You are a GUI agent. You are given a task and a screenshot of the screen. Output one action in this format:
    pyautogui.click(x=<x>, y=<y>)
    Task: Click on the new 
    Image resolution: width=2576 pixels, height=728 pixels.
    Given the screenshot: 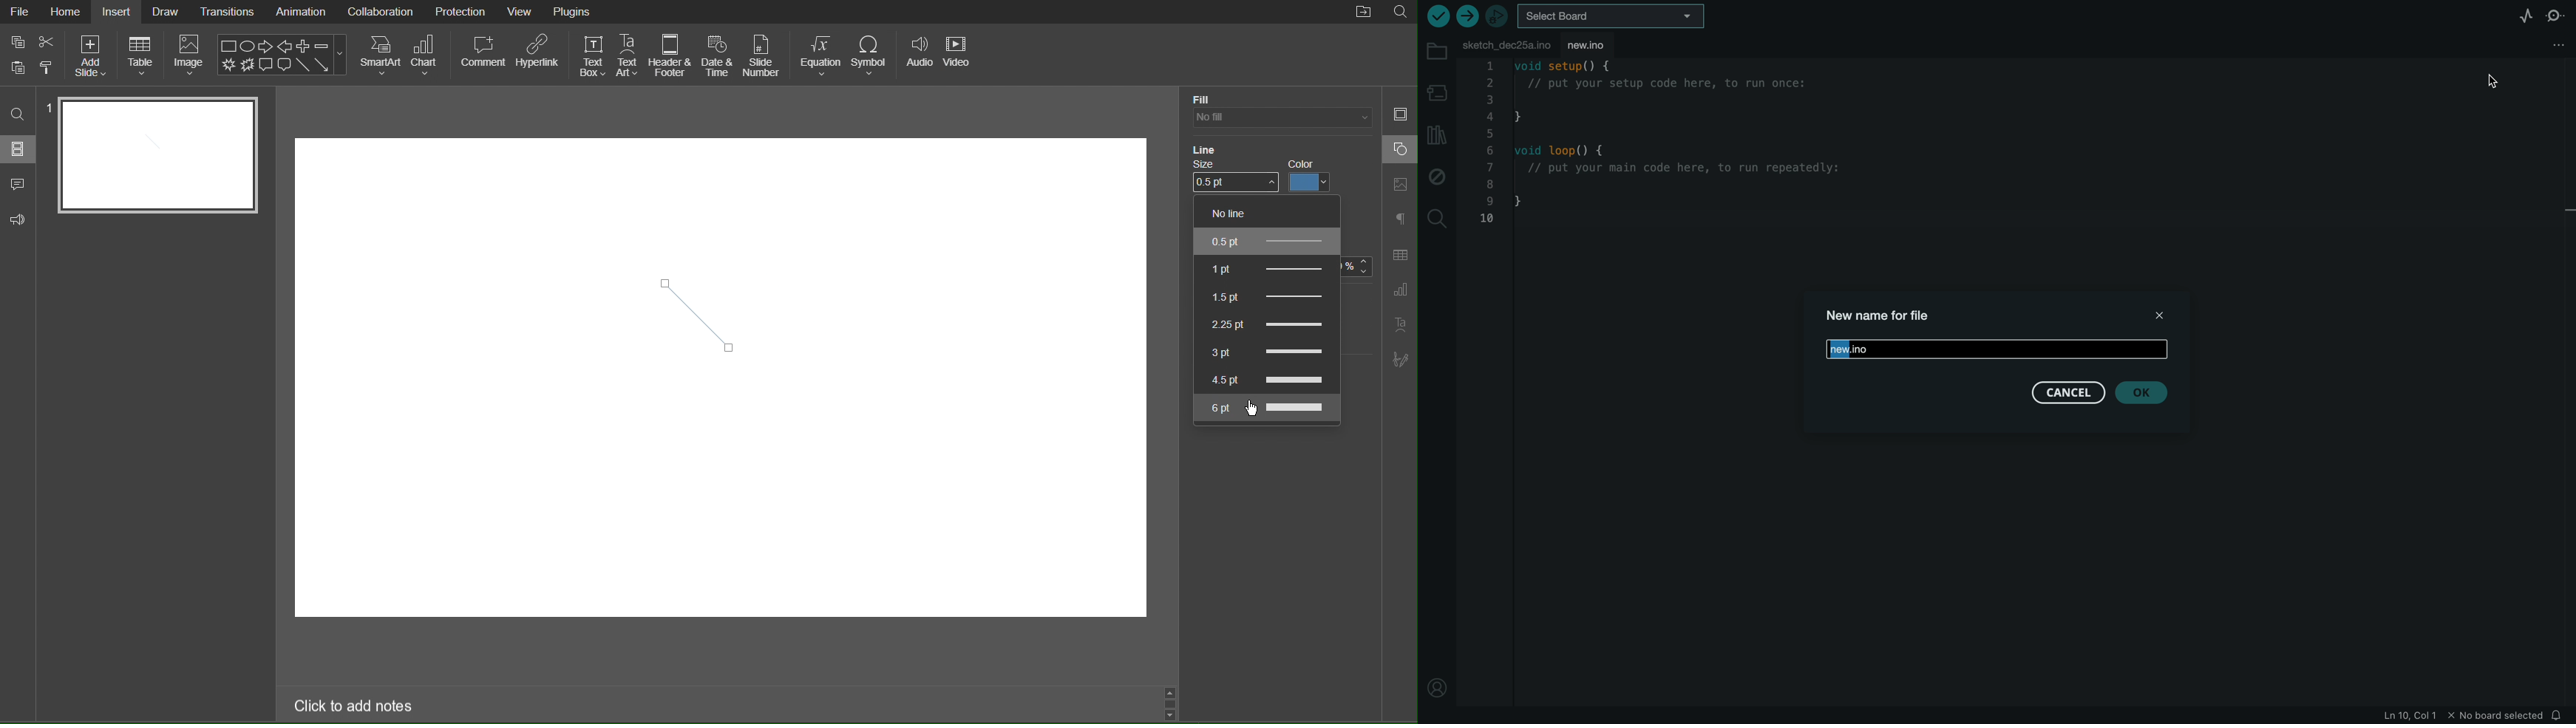 What is the action you would take?
    pyautogui.click(x=1997, y=348)
    